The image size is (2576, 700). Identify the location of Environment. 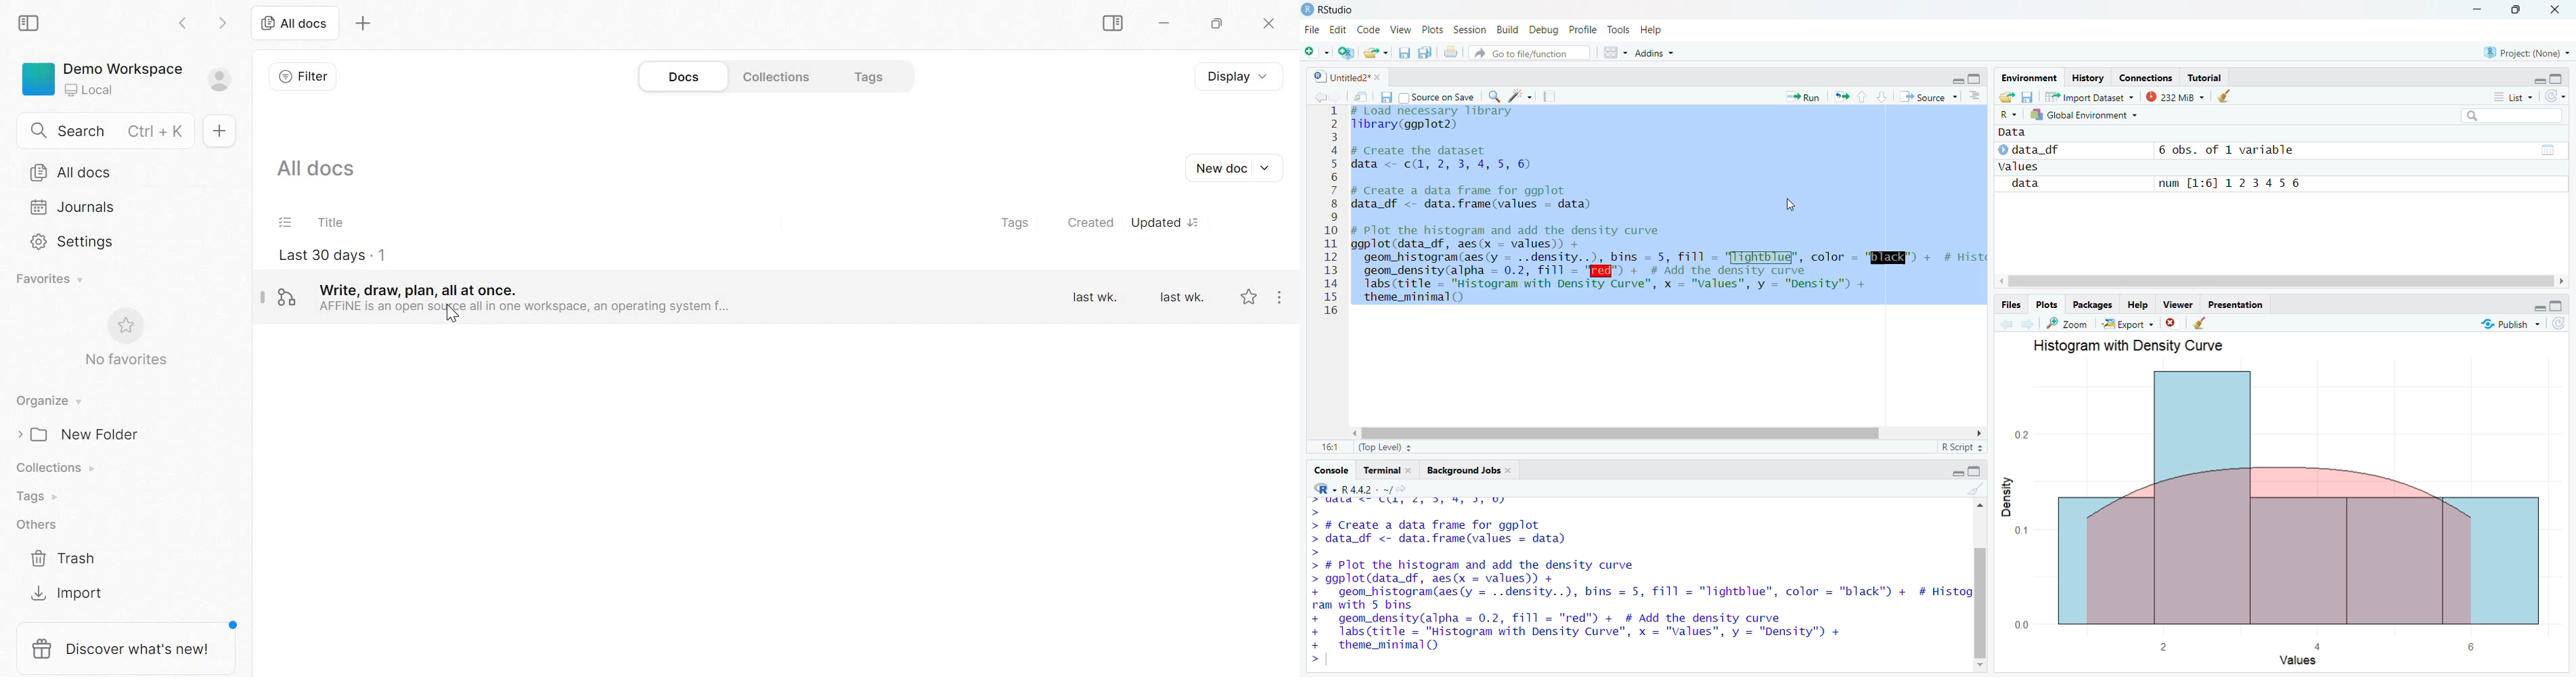
(2029, 77).